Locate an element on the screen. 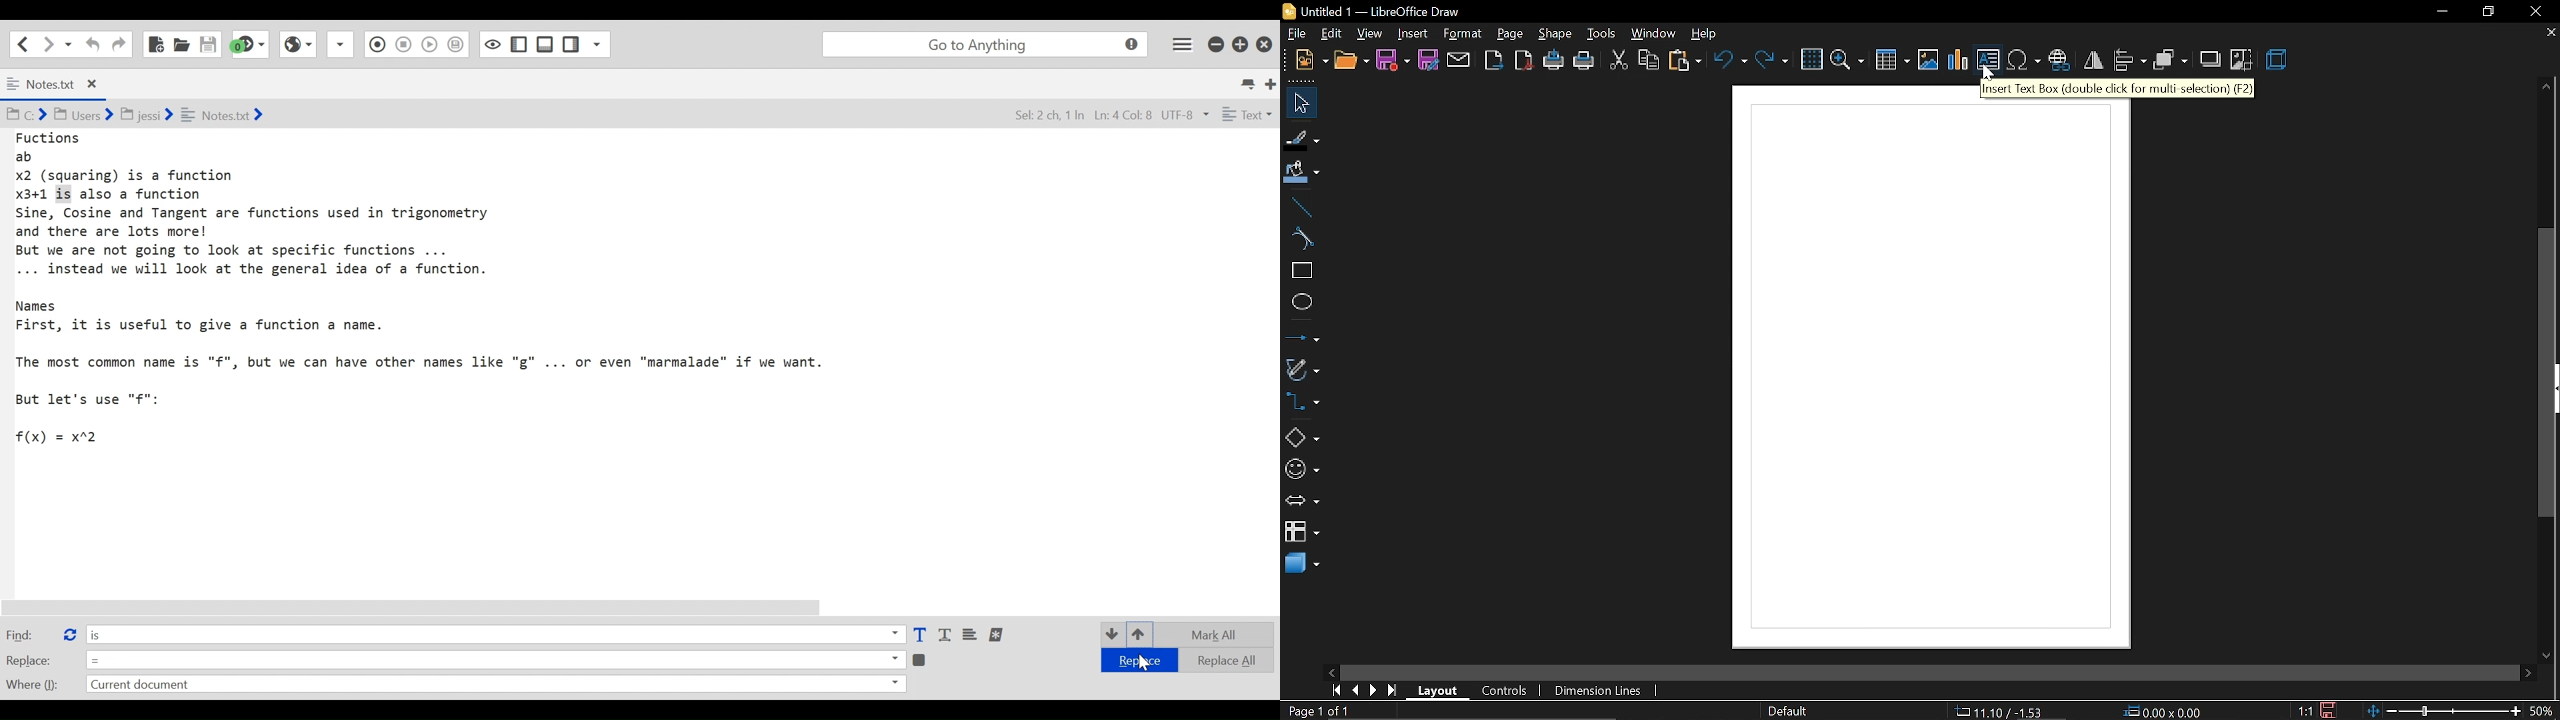 This screenshot has width=2576, height=728. fill line is located at coordinates (1303, 139).